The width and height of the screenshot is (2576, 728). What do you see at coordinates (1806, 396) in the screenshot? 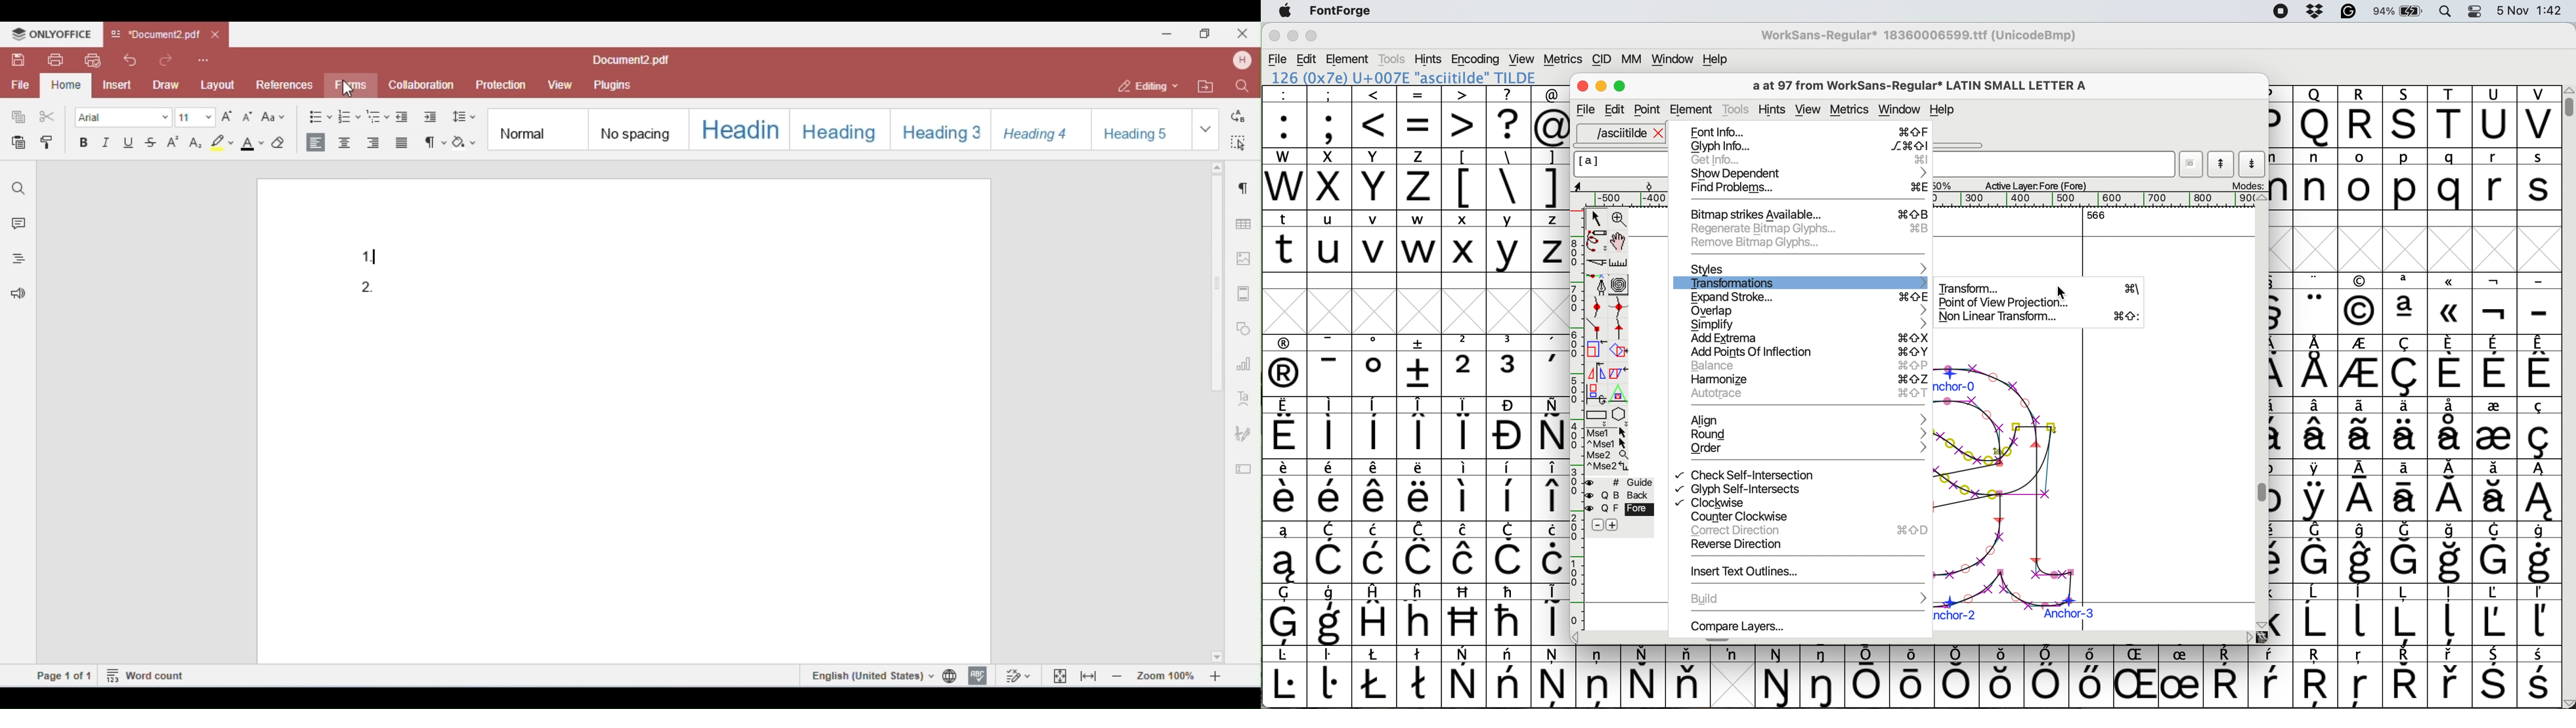
I see `autorace` at bounding box center [1806, 396].